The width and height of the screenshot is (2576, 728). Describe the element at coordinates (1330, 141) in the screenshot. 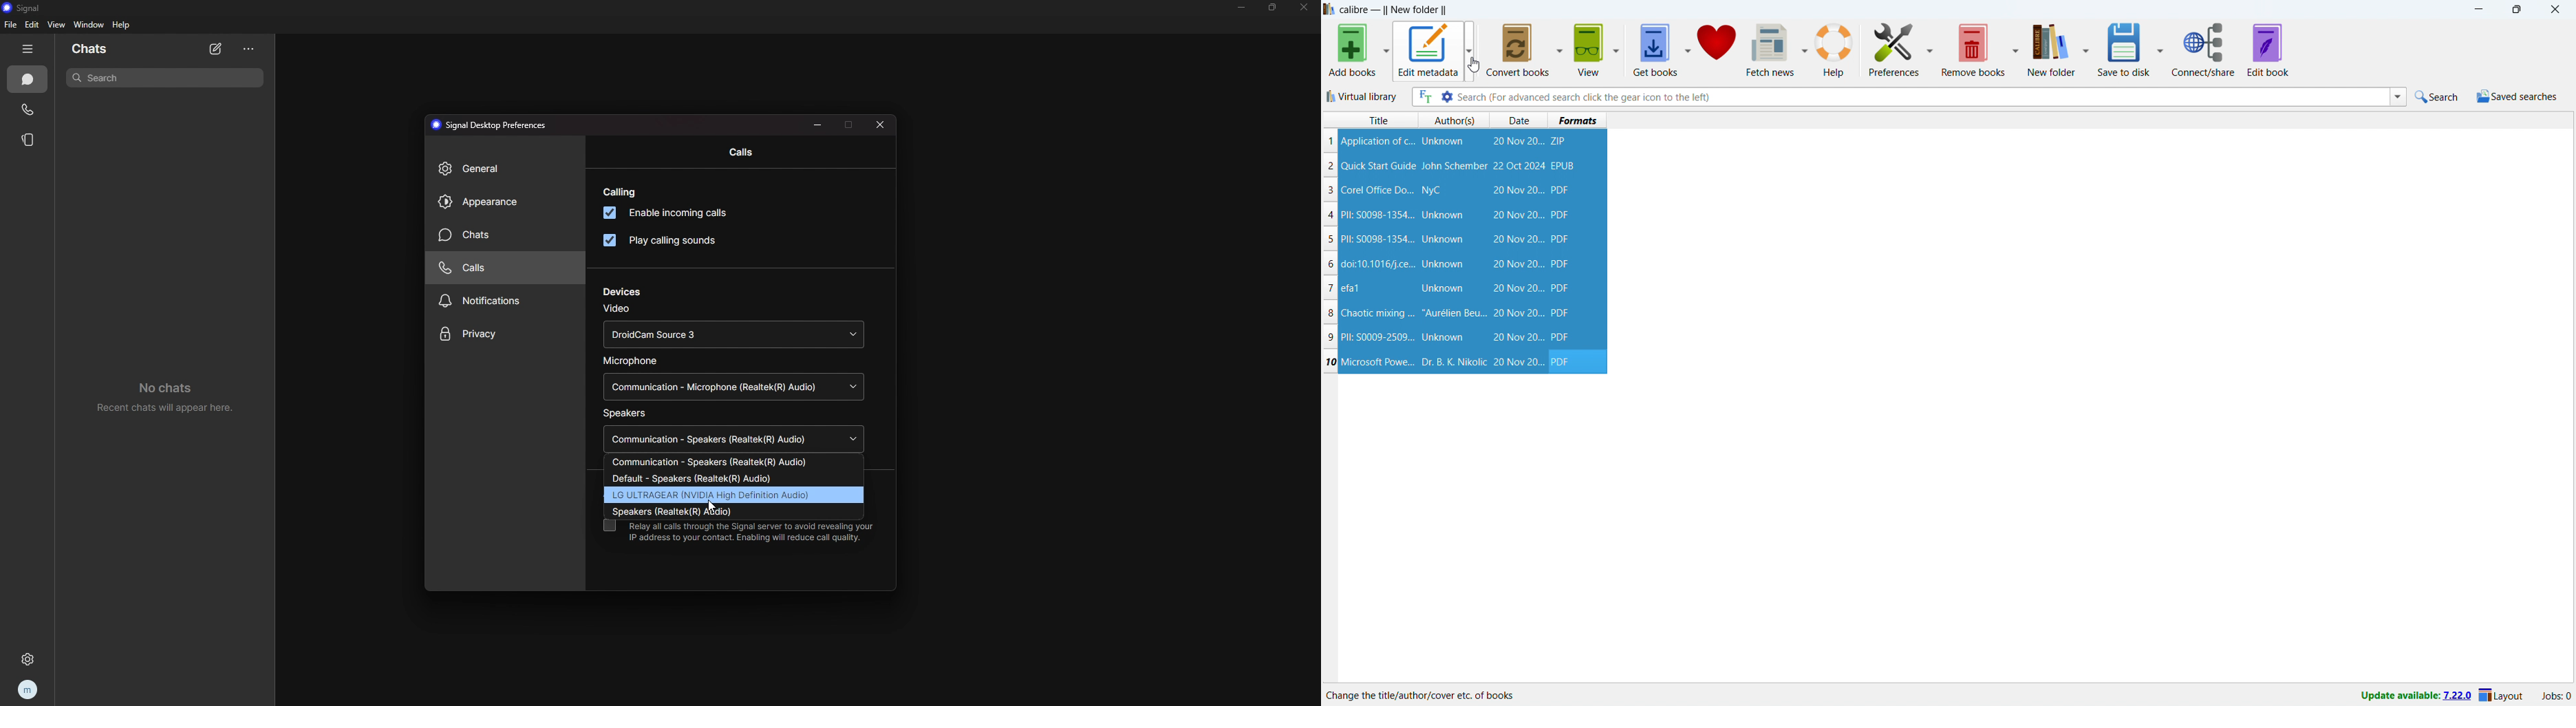

I see `1` at that location.